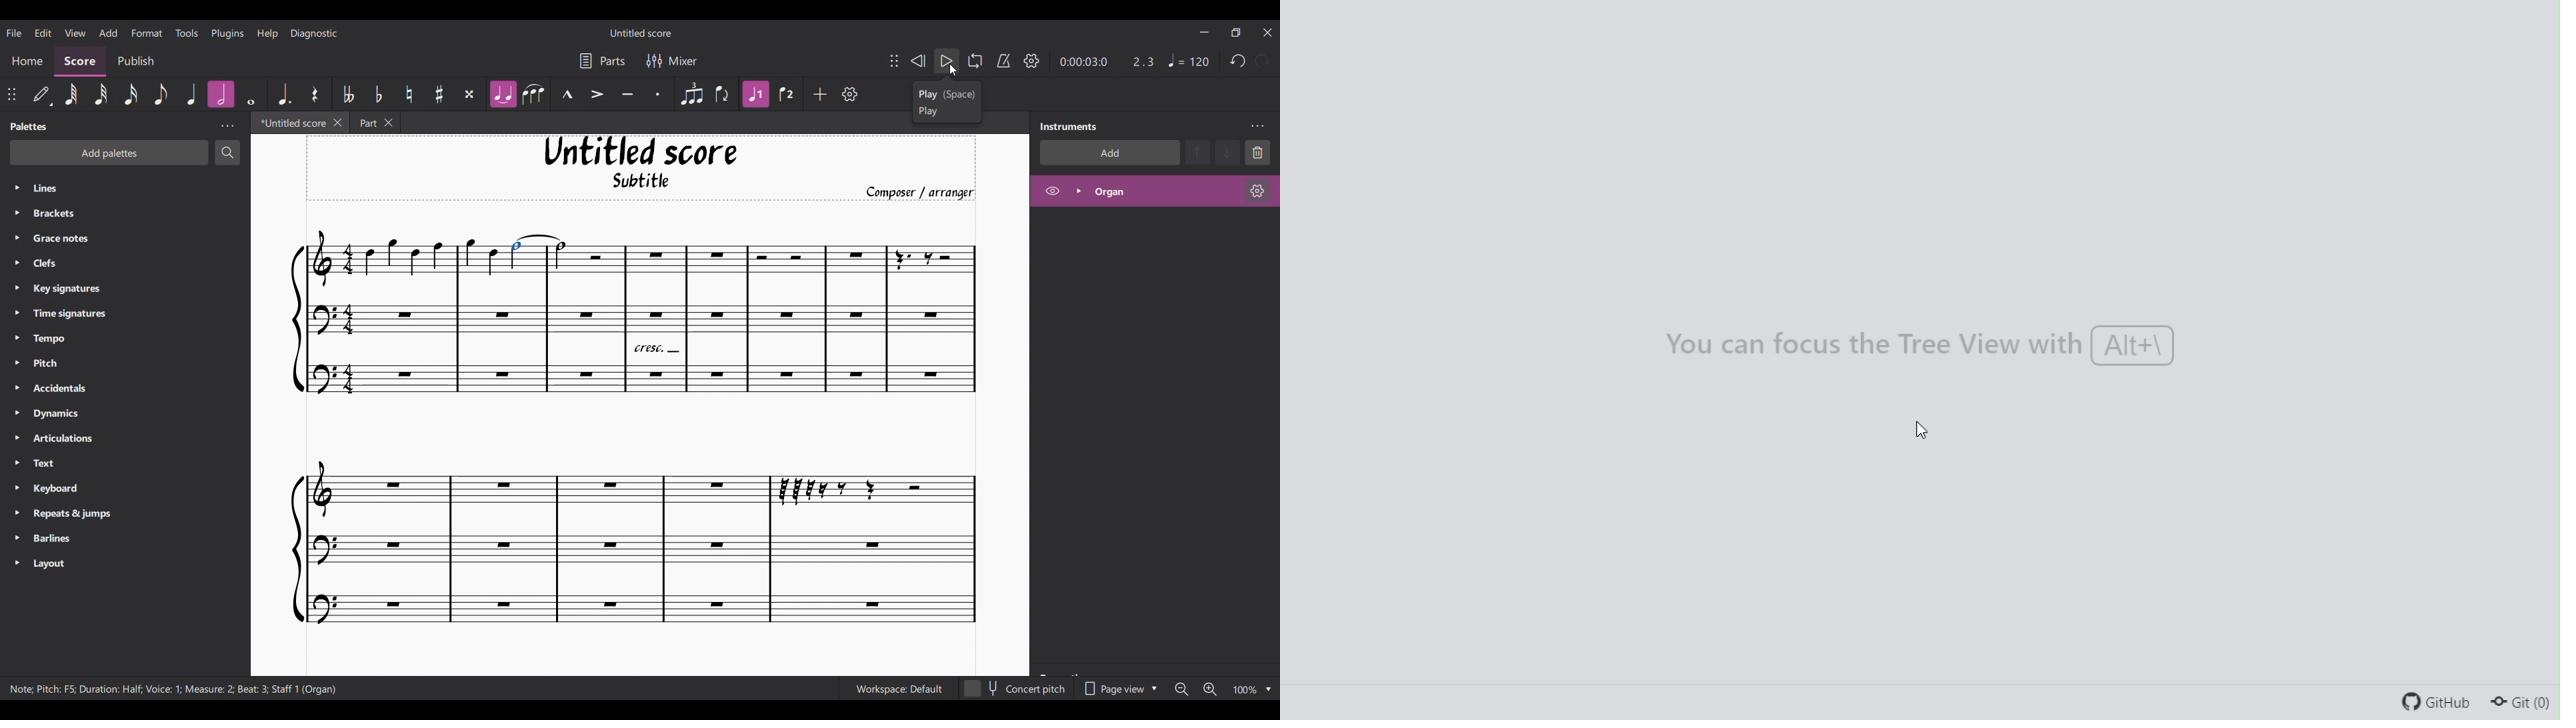  I want to click on Customize toolbar, so click(850, 94).